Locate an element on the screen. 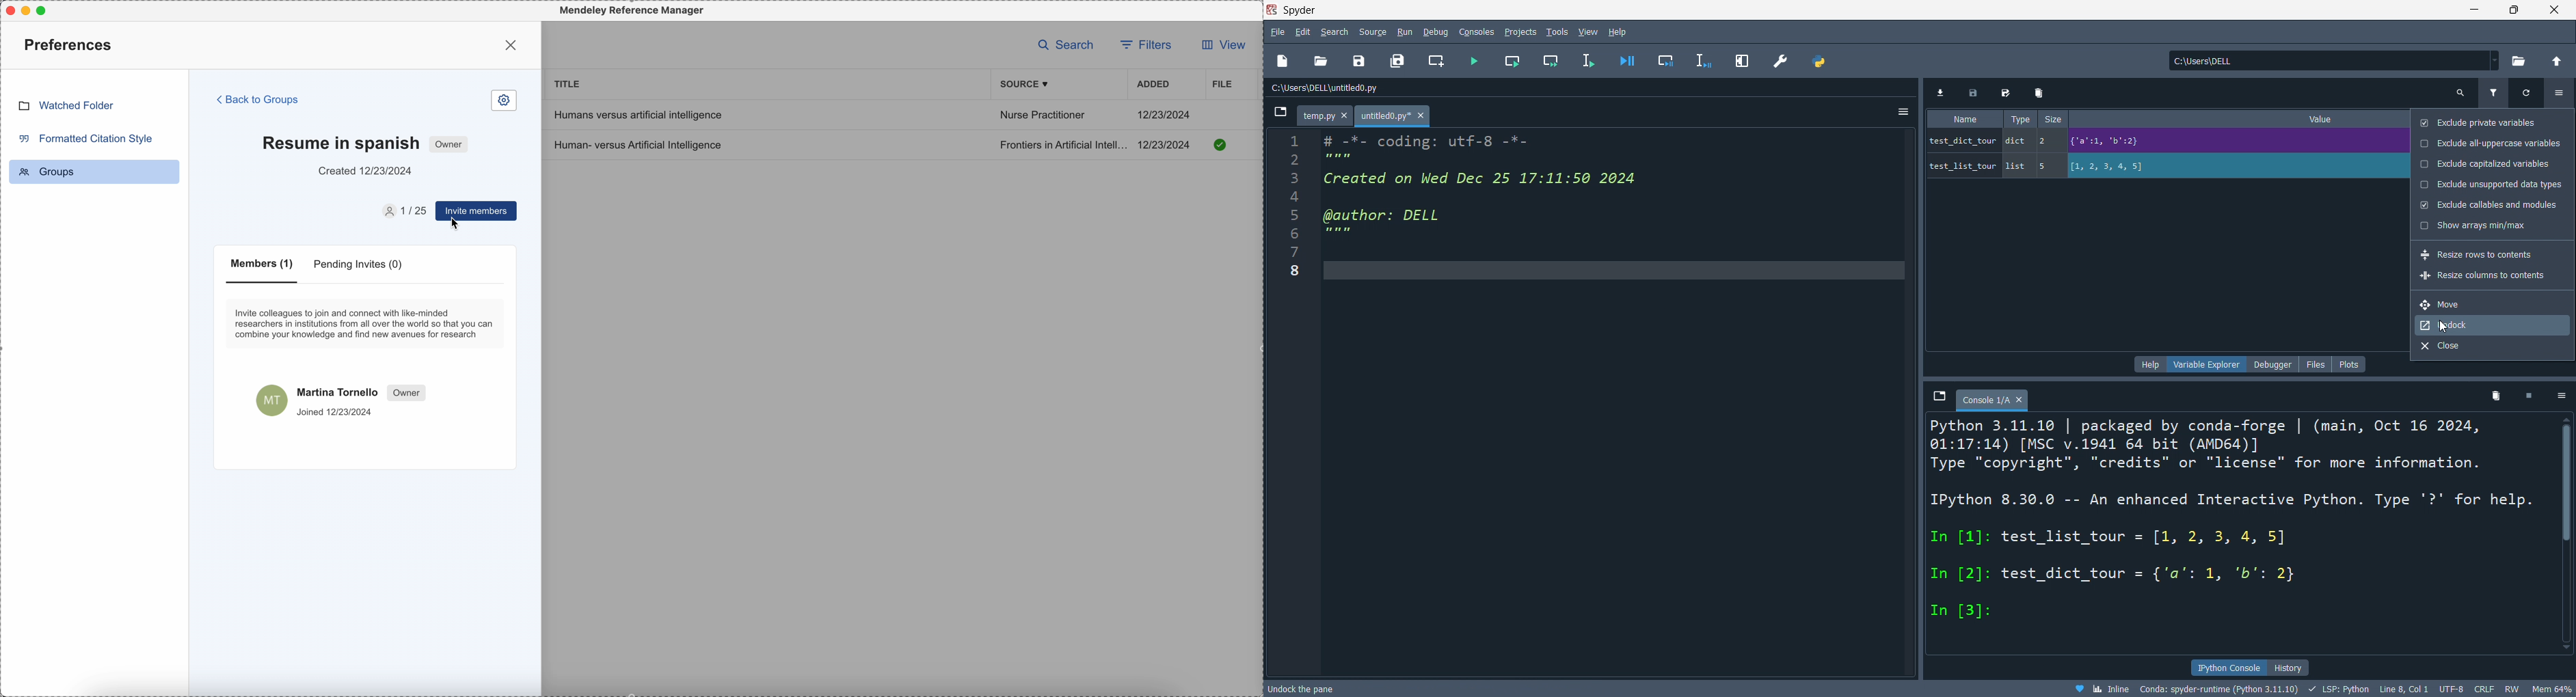 The width and height of the screenshot is (2576, 700). vertical scroll bar is located at coordinates (2568, 530).